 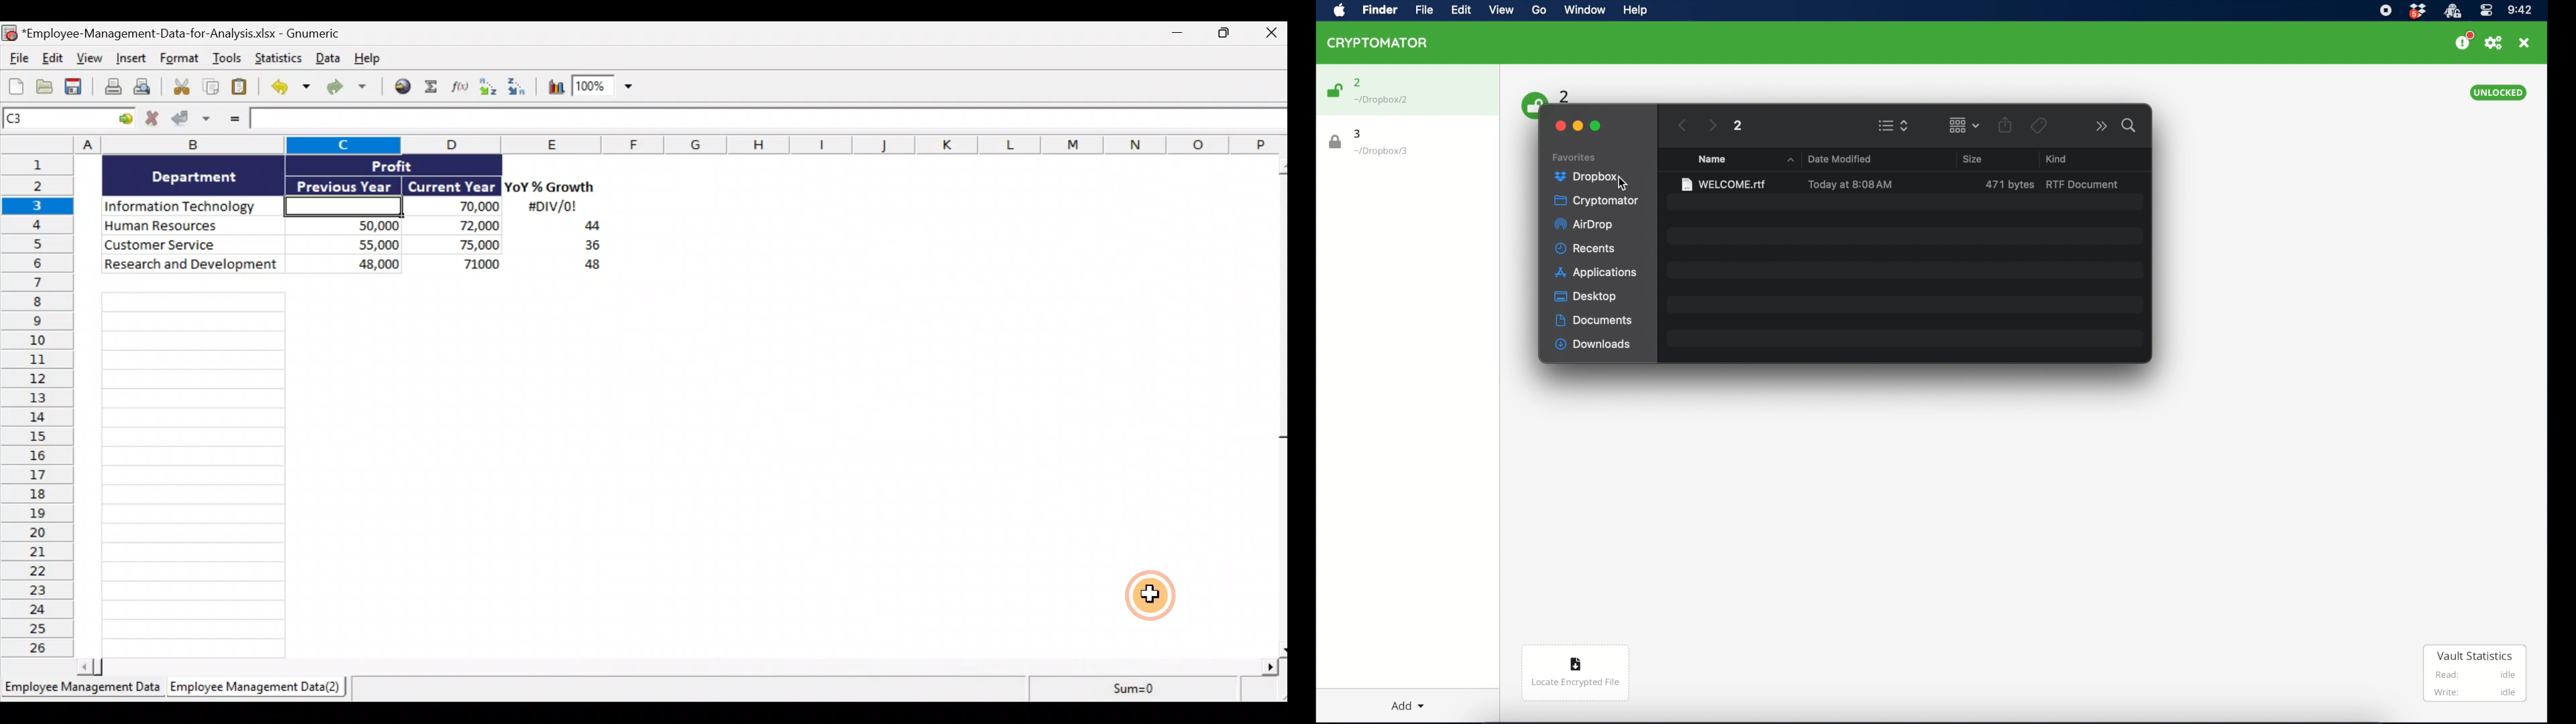 What do you see at coordinates (193, 243) in the screenshot?
I see `Customer Service` at bounding box center [193, 243].